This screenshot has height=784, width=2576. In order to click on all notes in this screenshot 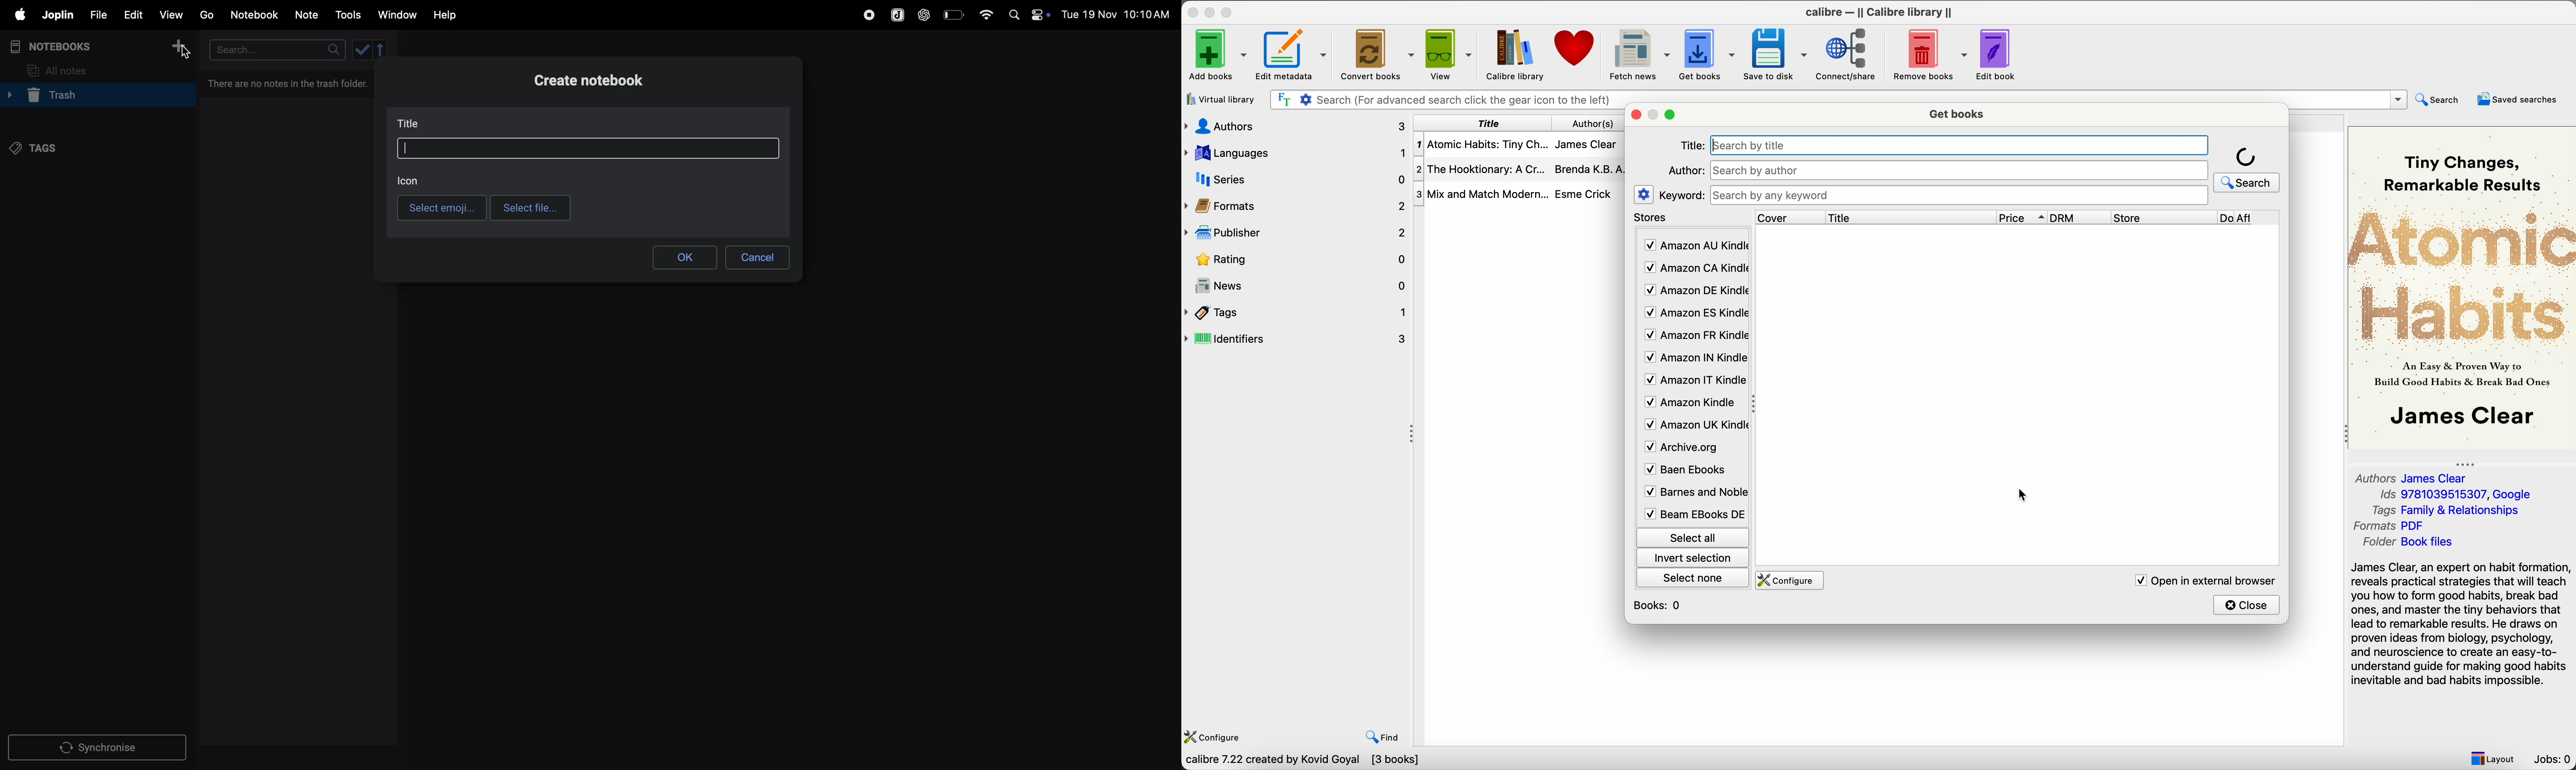, I will do `click(65, 69)`.